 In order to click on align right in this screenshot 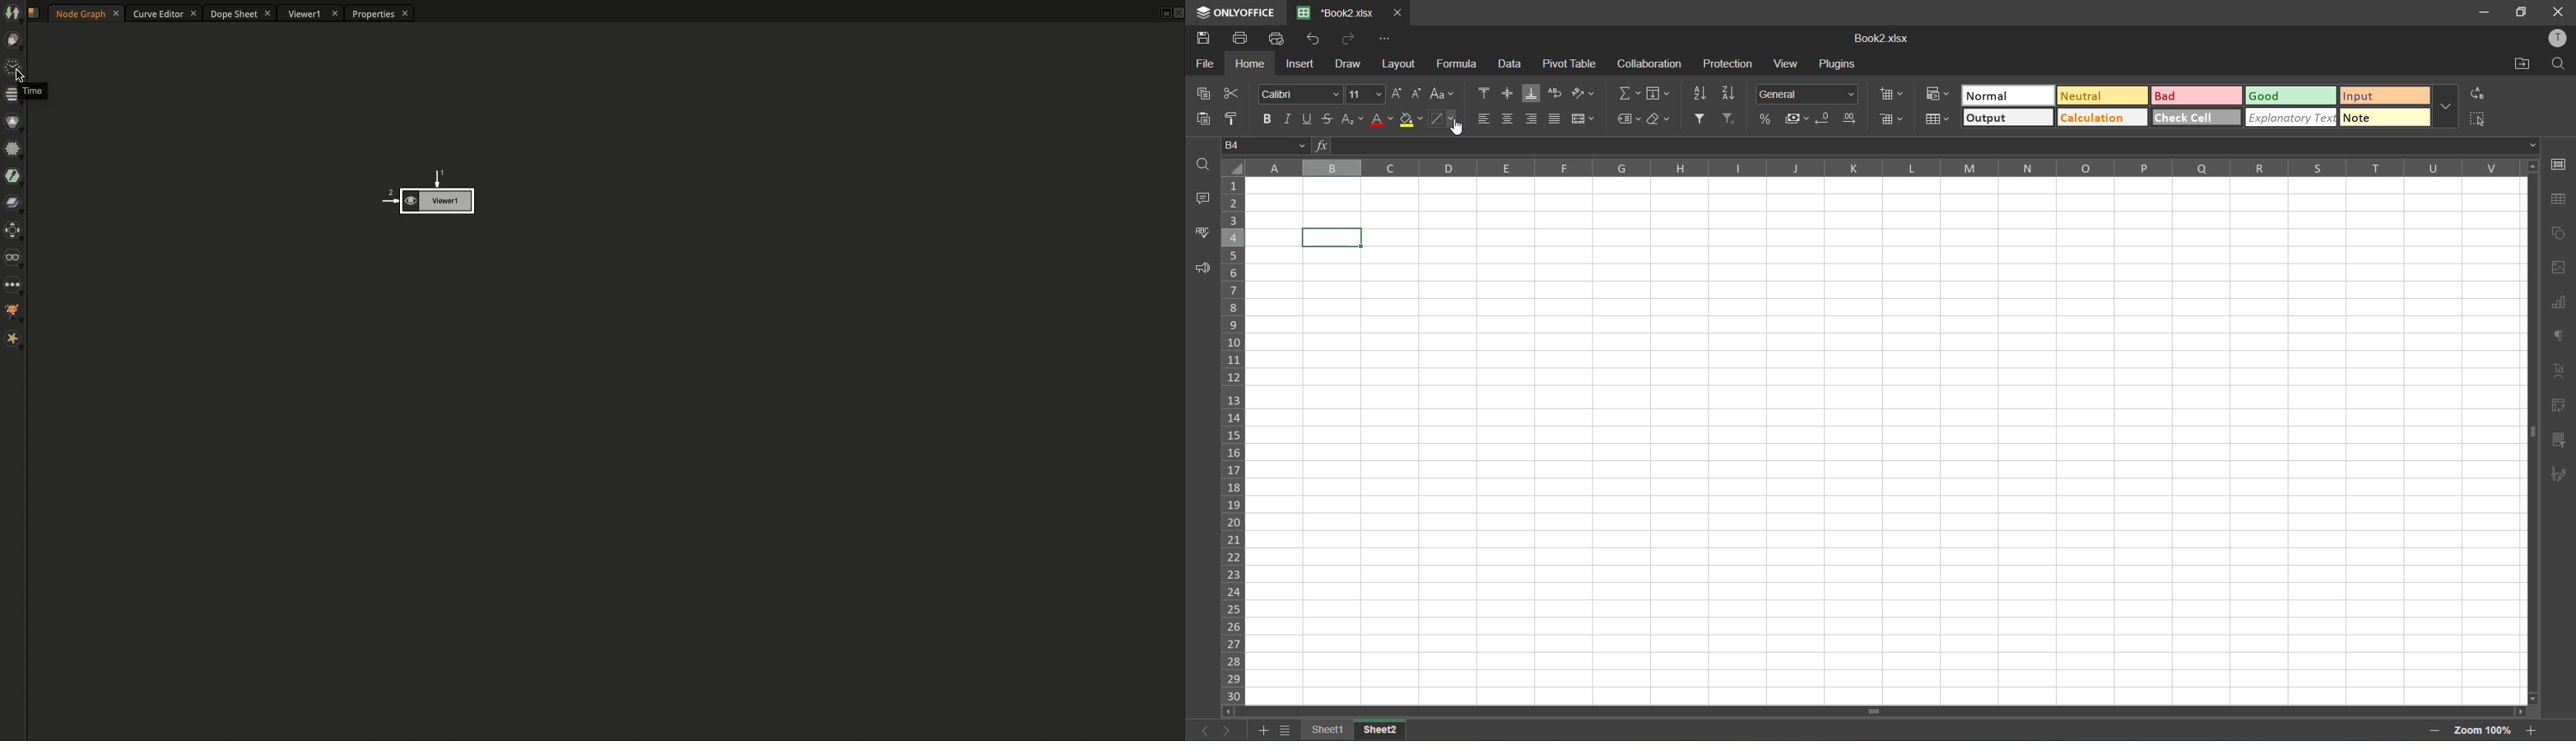, I will do `click(1530, 117)`.